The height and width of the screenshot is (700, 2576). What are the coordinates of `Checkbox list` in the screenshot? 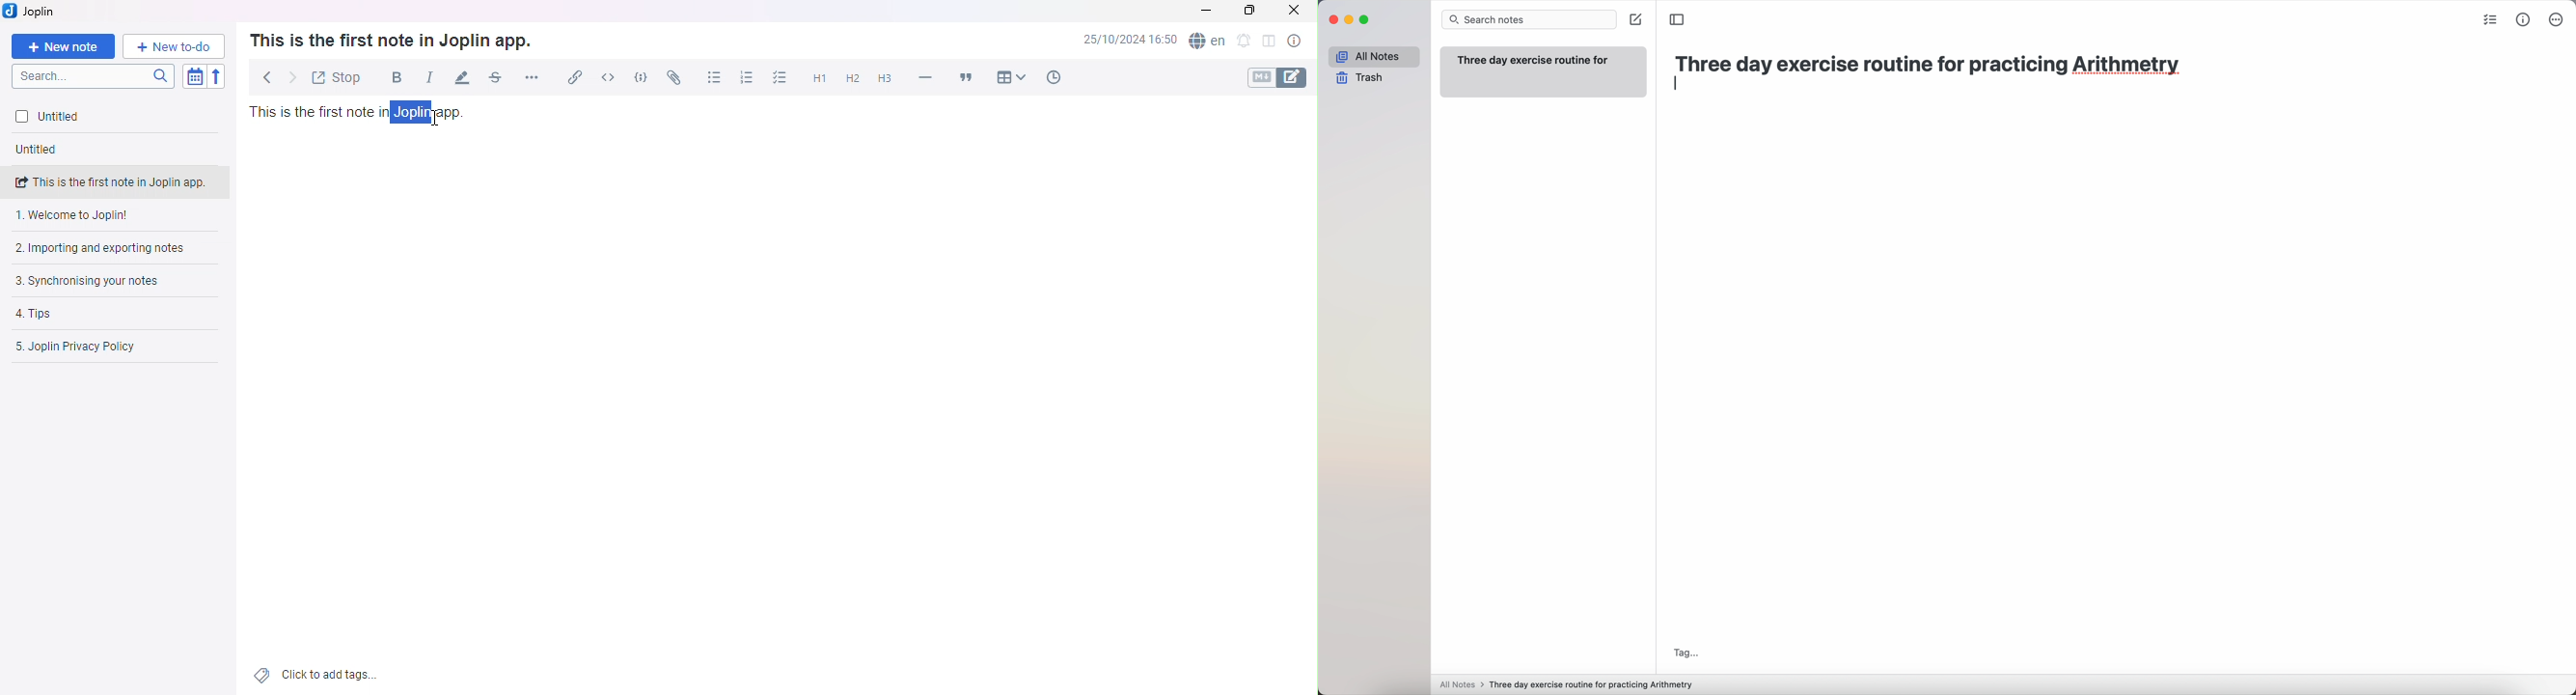 It's located at (781, 79).